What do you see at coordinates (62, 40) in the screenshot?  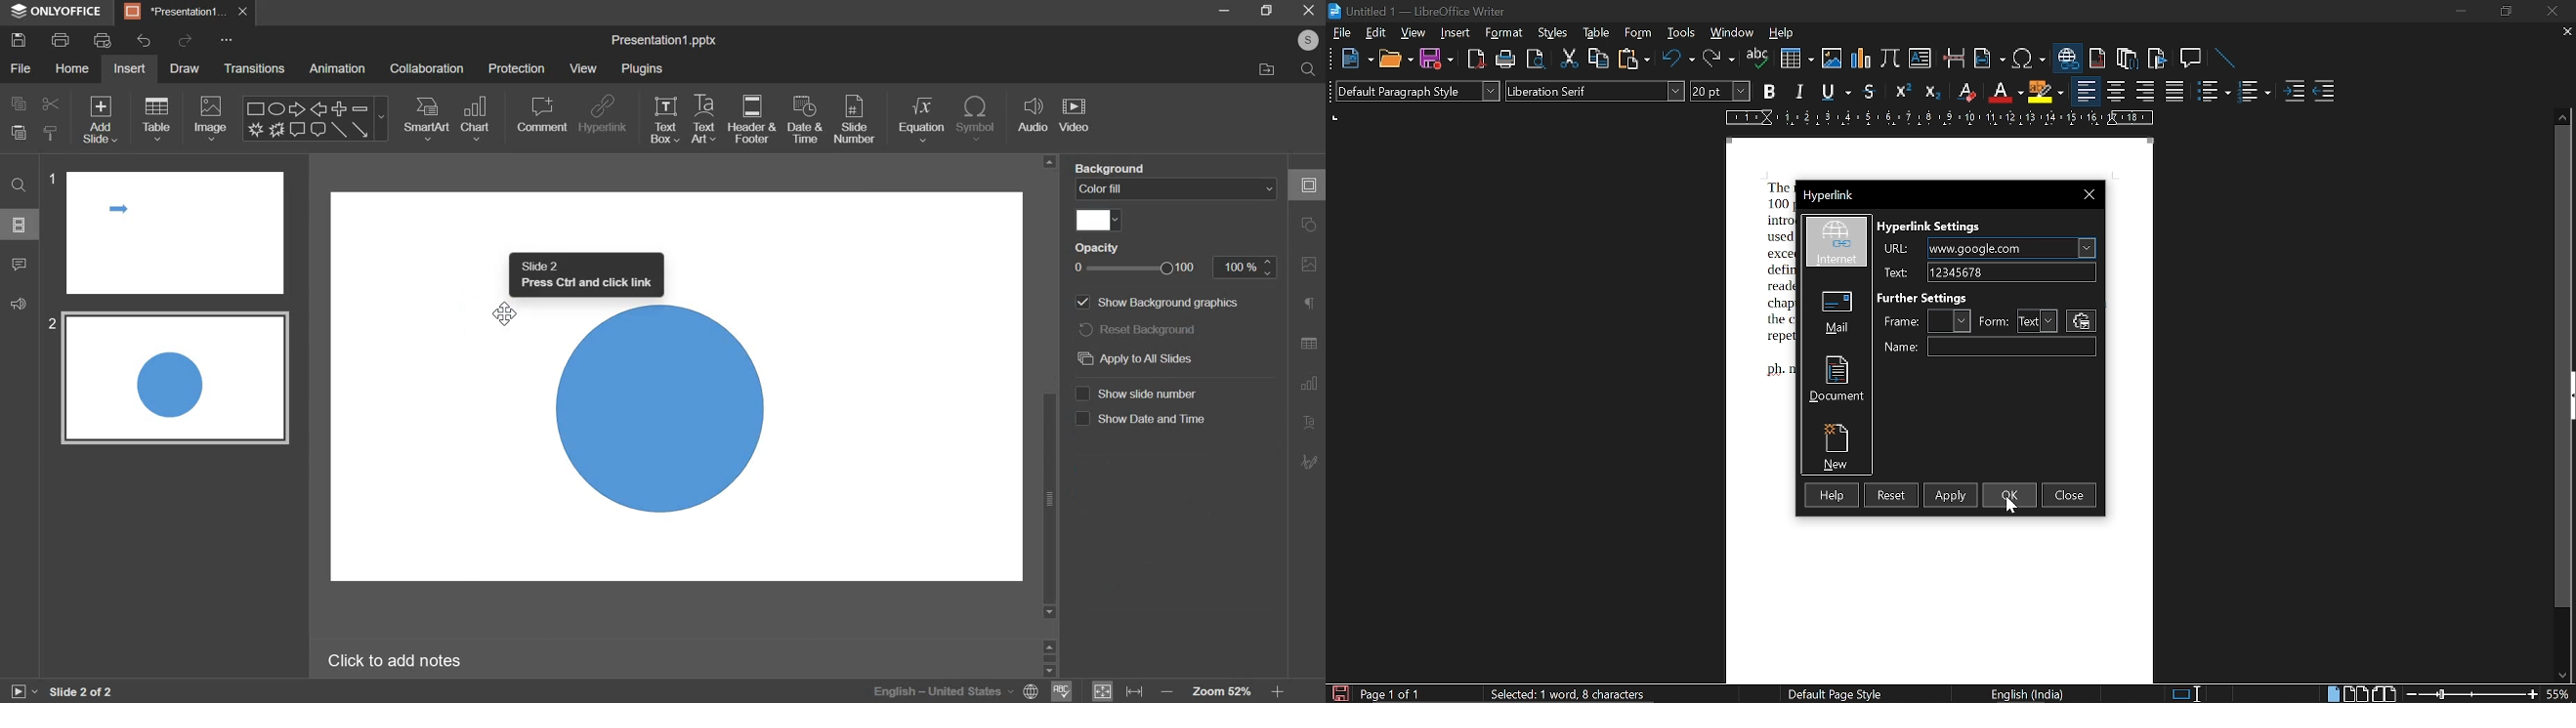 I see `print` at bounding box center [62, 40].